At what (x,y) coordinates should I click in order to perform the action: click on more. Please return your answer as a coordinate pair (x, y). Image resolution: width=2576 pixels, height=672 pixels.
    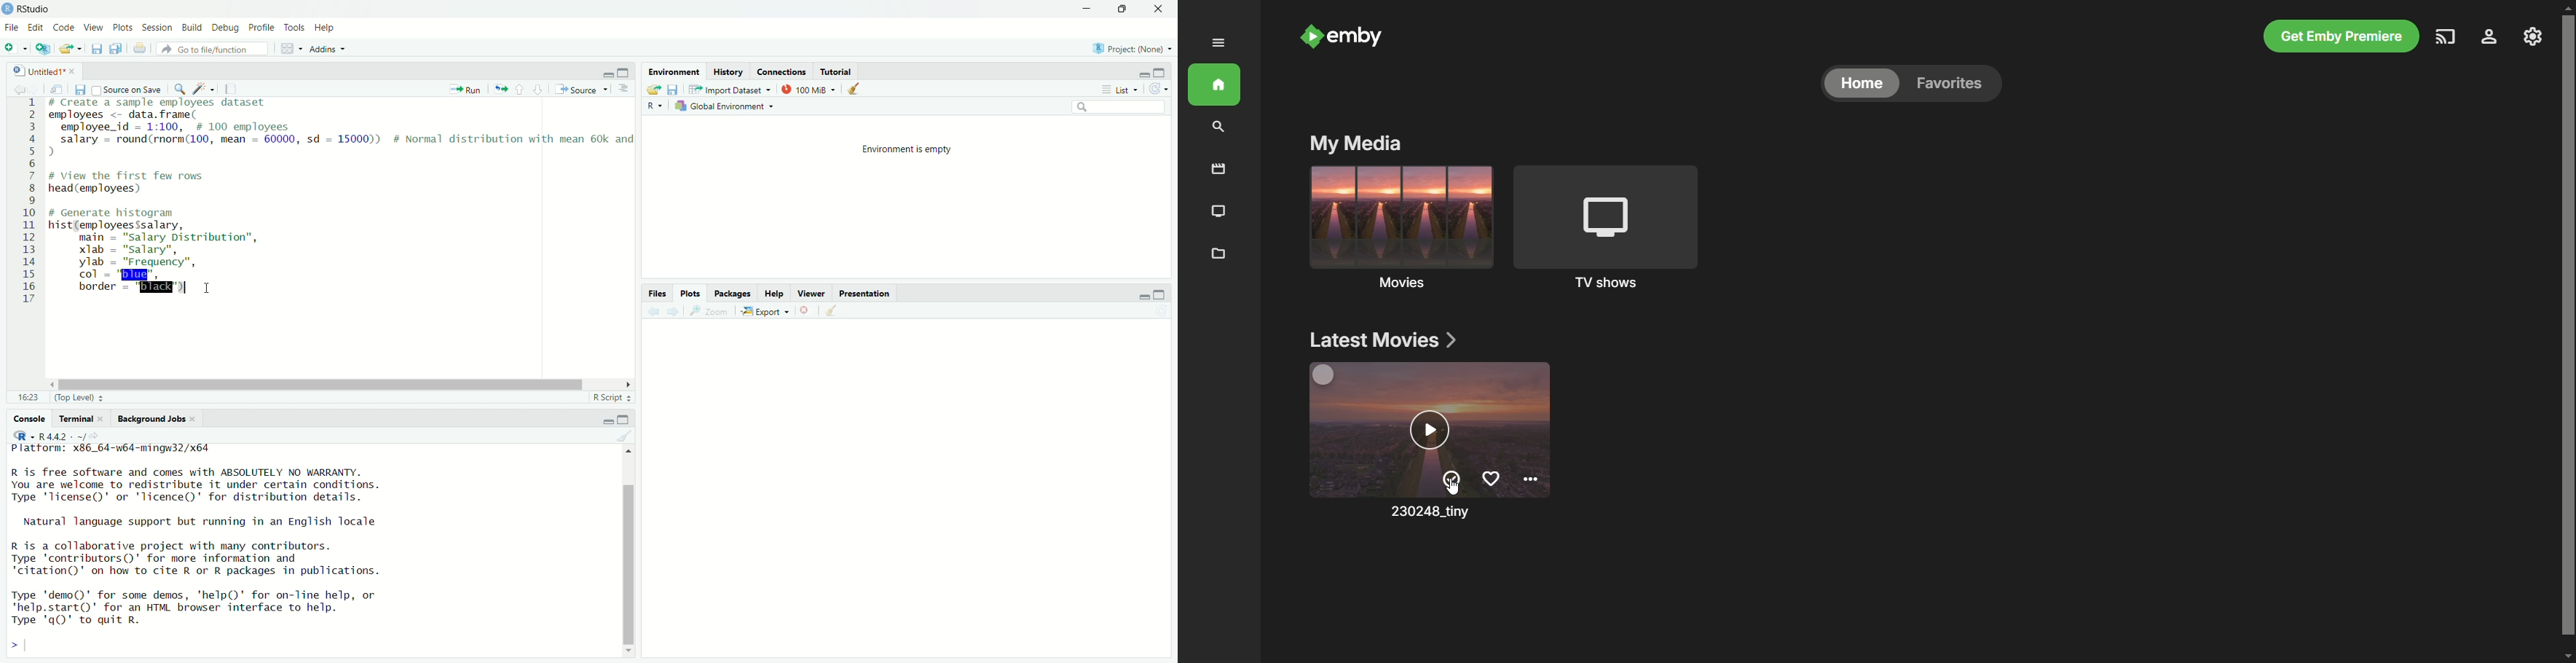
    Looking at the image, I should click on (625, 89).